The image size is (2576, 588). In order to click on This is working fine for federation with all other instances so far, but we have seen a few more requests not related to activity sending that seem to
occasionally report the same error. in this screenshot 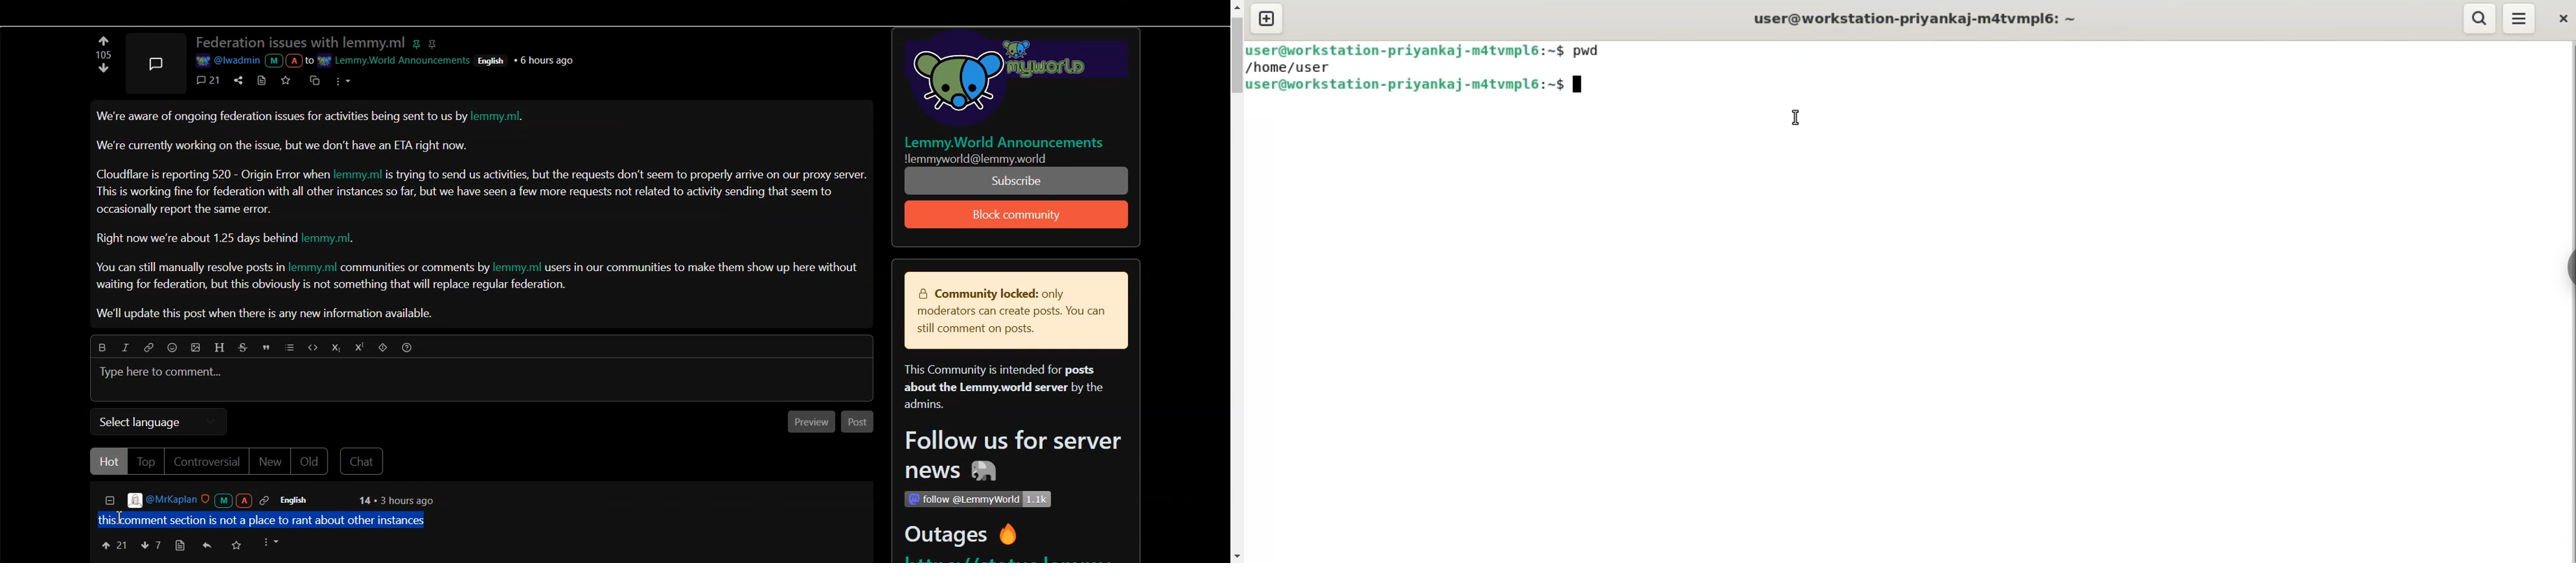, I will do `click(466, 200)`.